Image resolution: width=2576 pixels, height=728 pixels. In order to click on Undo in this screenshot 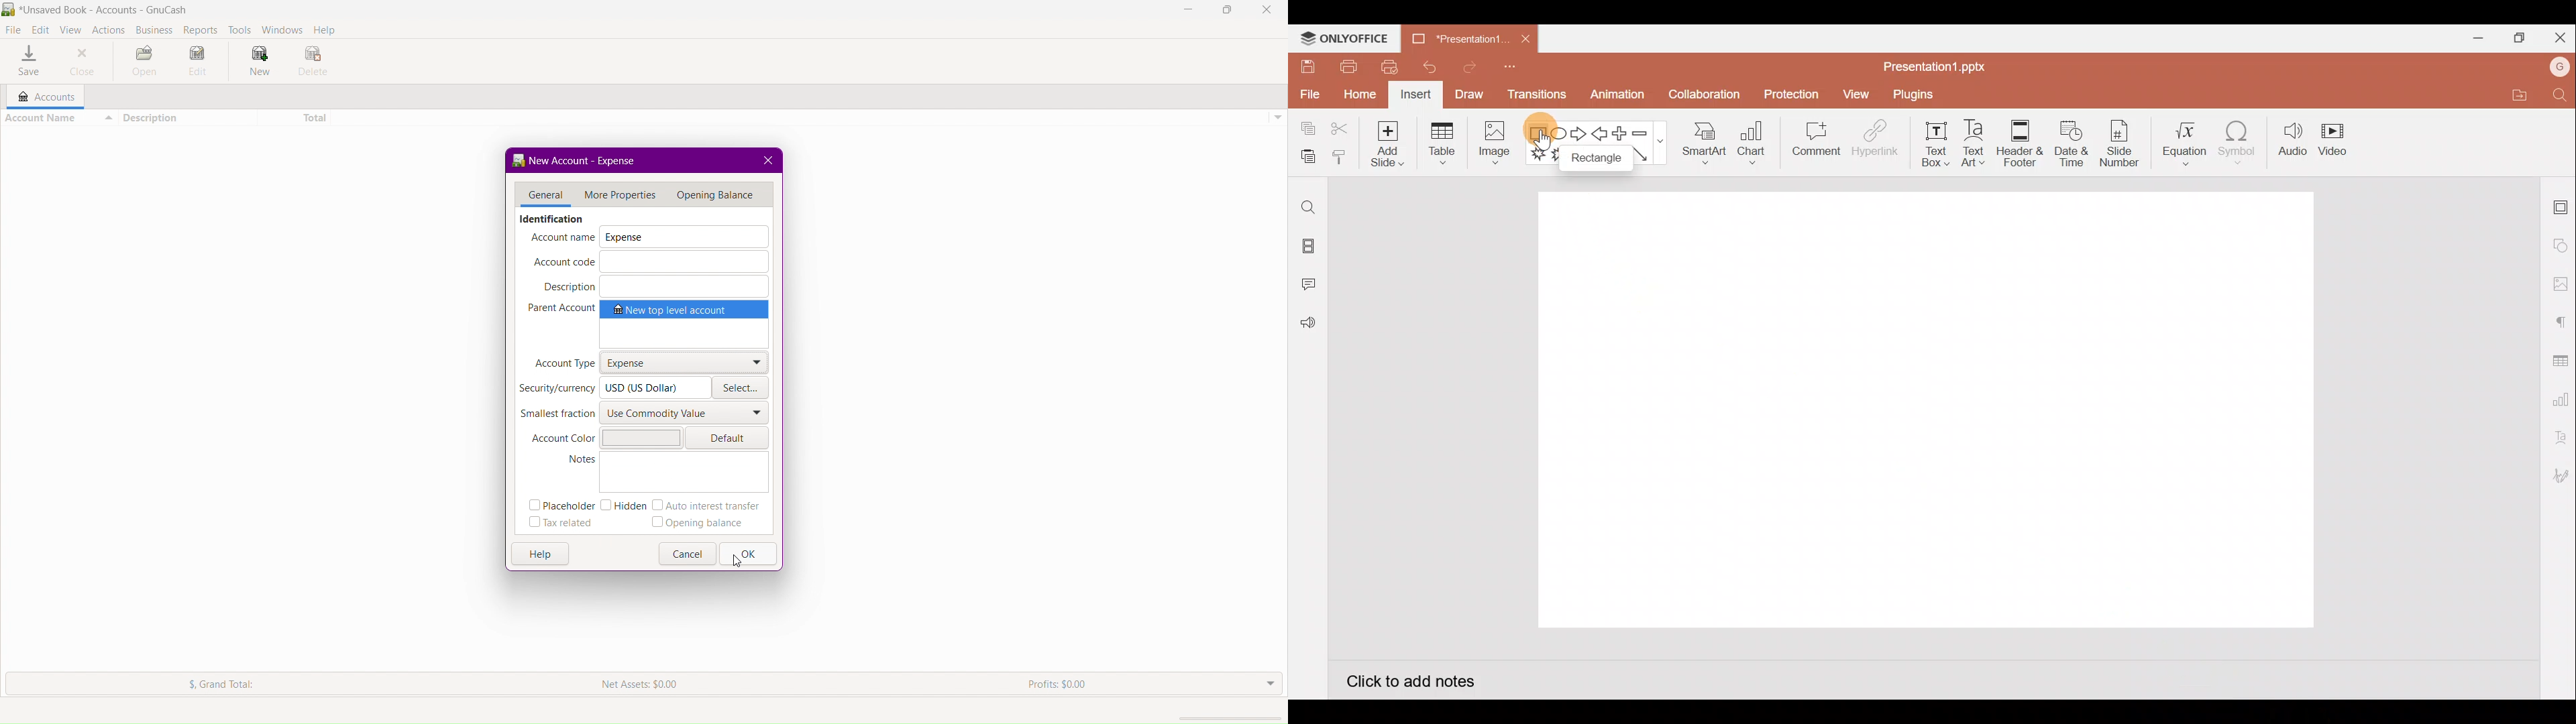, I will do `click(1424, 67)`.